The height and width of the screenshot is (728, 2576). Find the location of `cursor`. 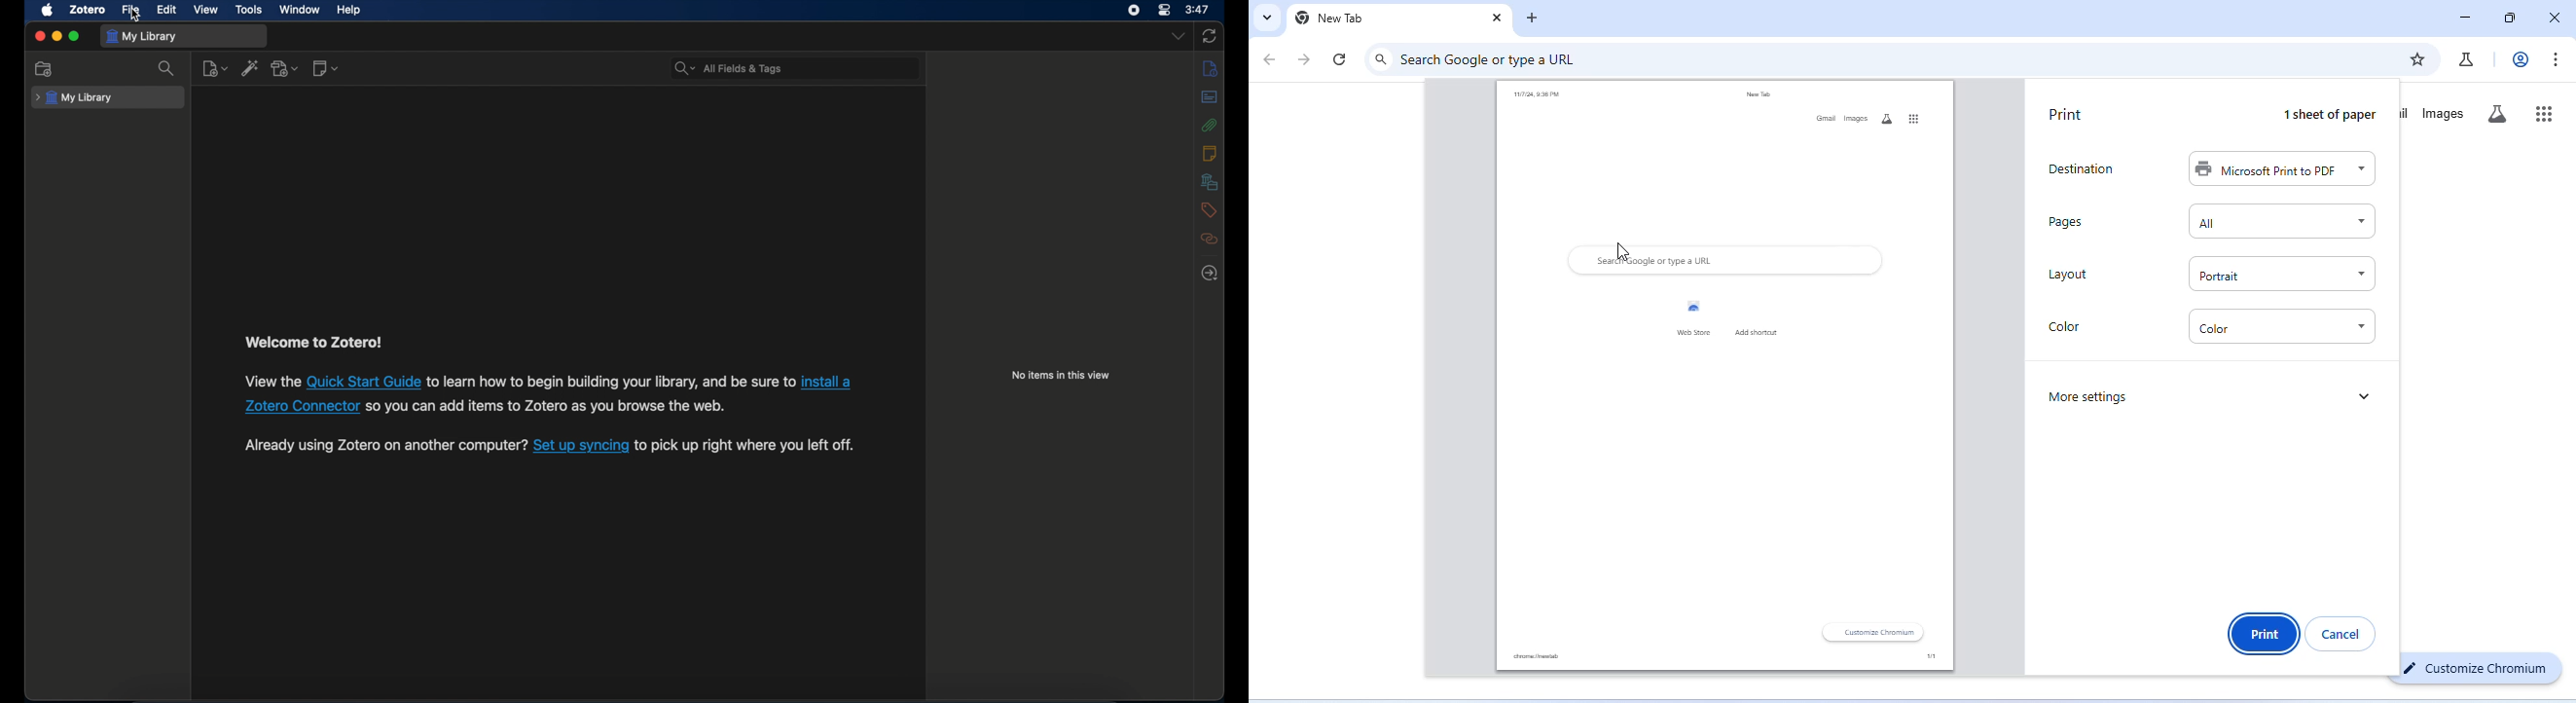

cursor is located at coordinates (134, 16).